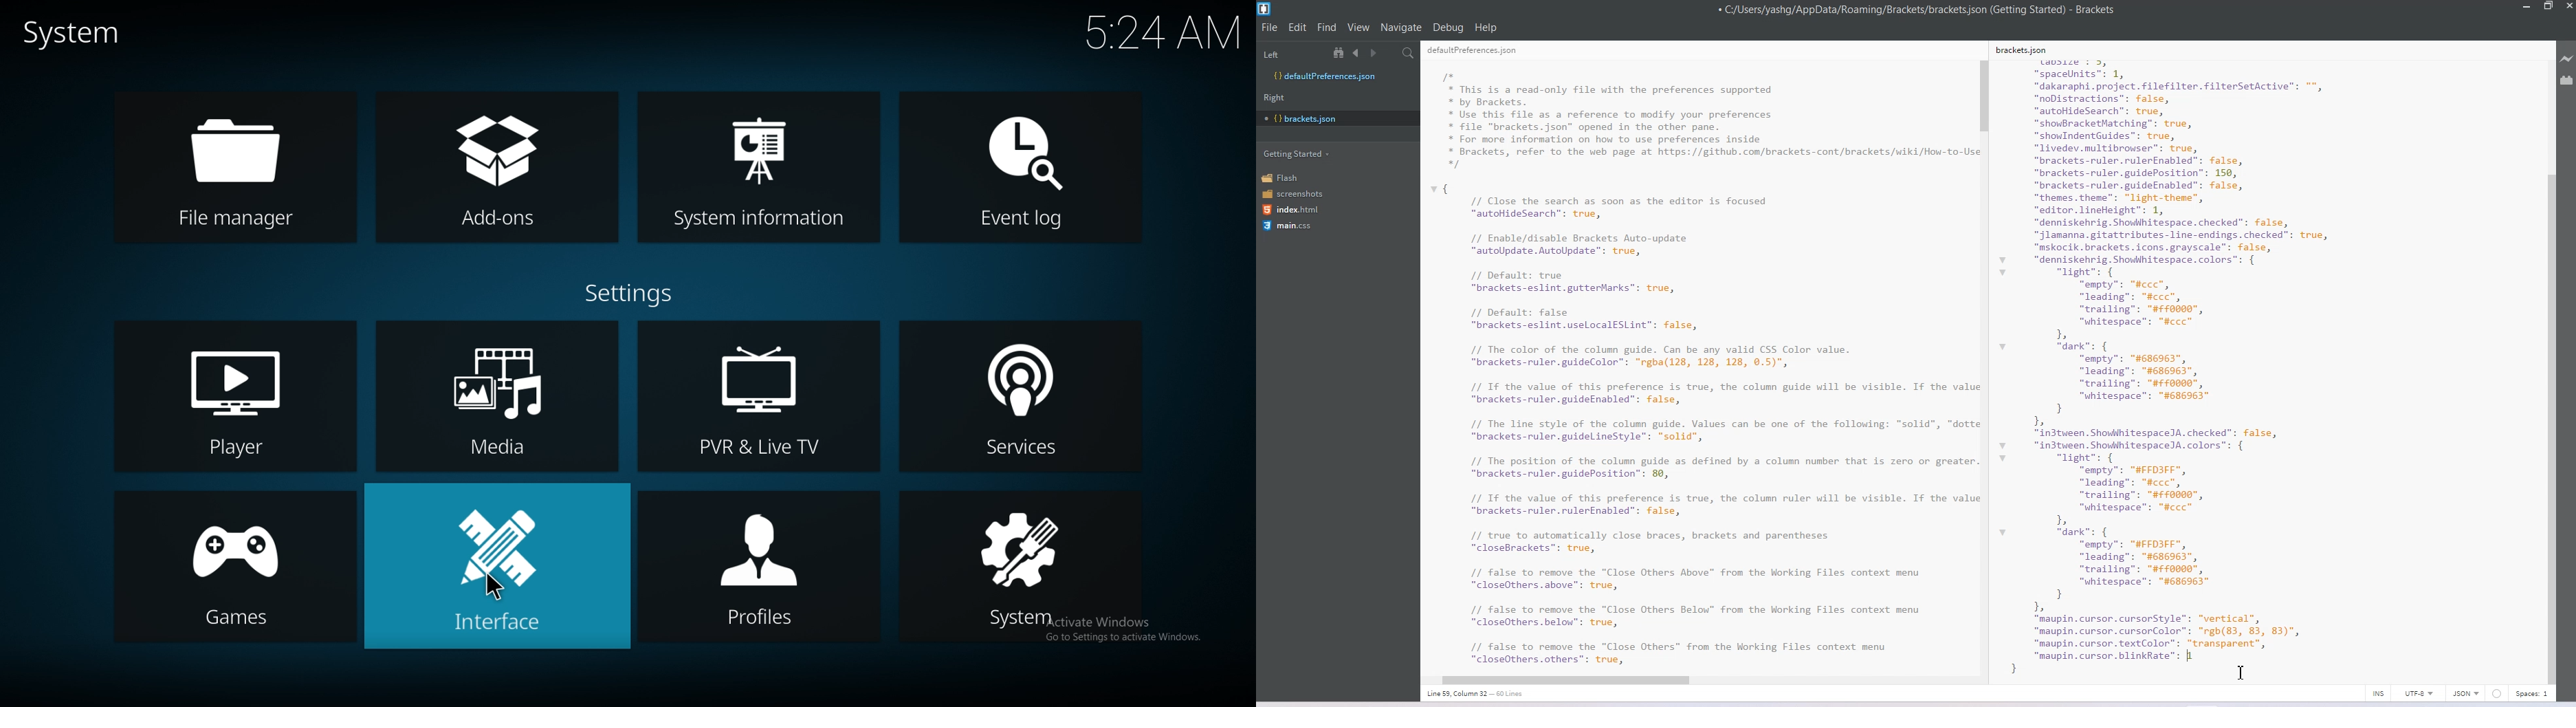 This screenshot has width=2576, height=728. What do you see at coordinates (759, 168) in the screenshot?
I see `system info` at bounding box center [759, 168].